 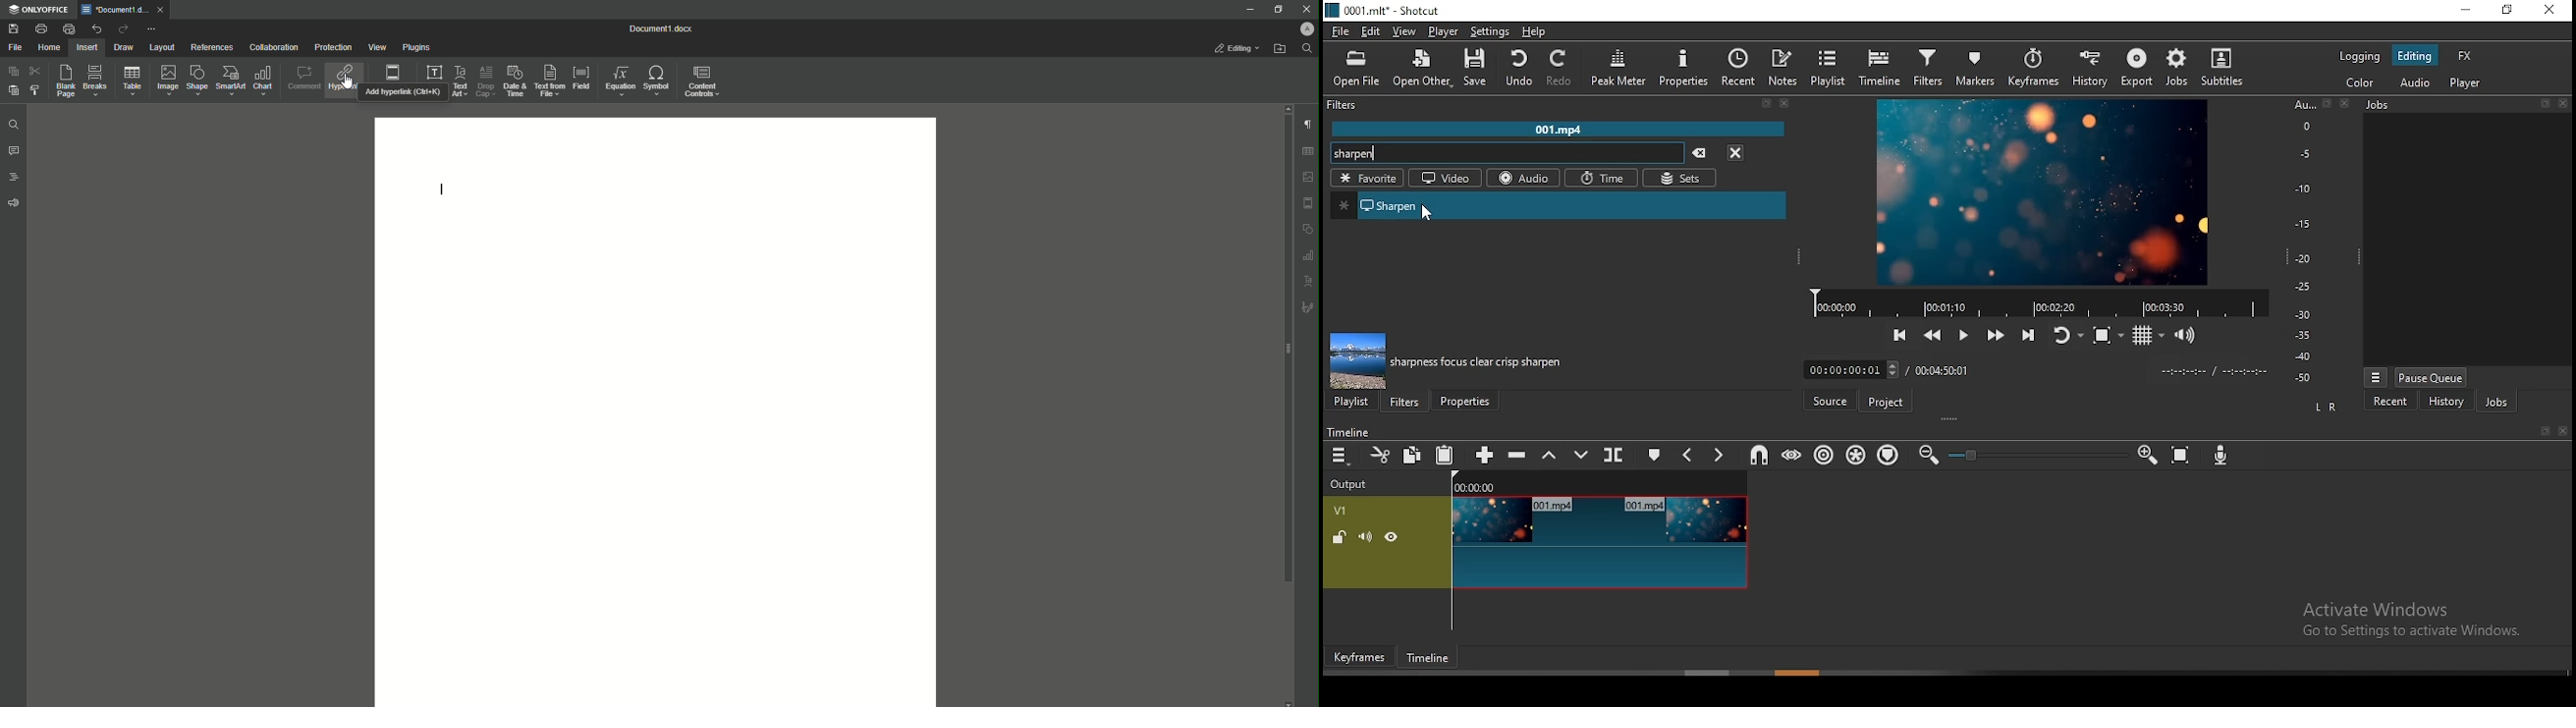 What do you see at coordinates (1411, 455) in the screenshot?
I see `copy` at bounding box center [1411, 455].